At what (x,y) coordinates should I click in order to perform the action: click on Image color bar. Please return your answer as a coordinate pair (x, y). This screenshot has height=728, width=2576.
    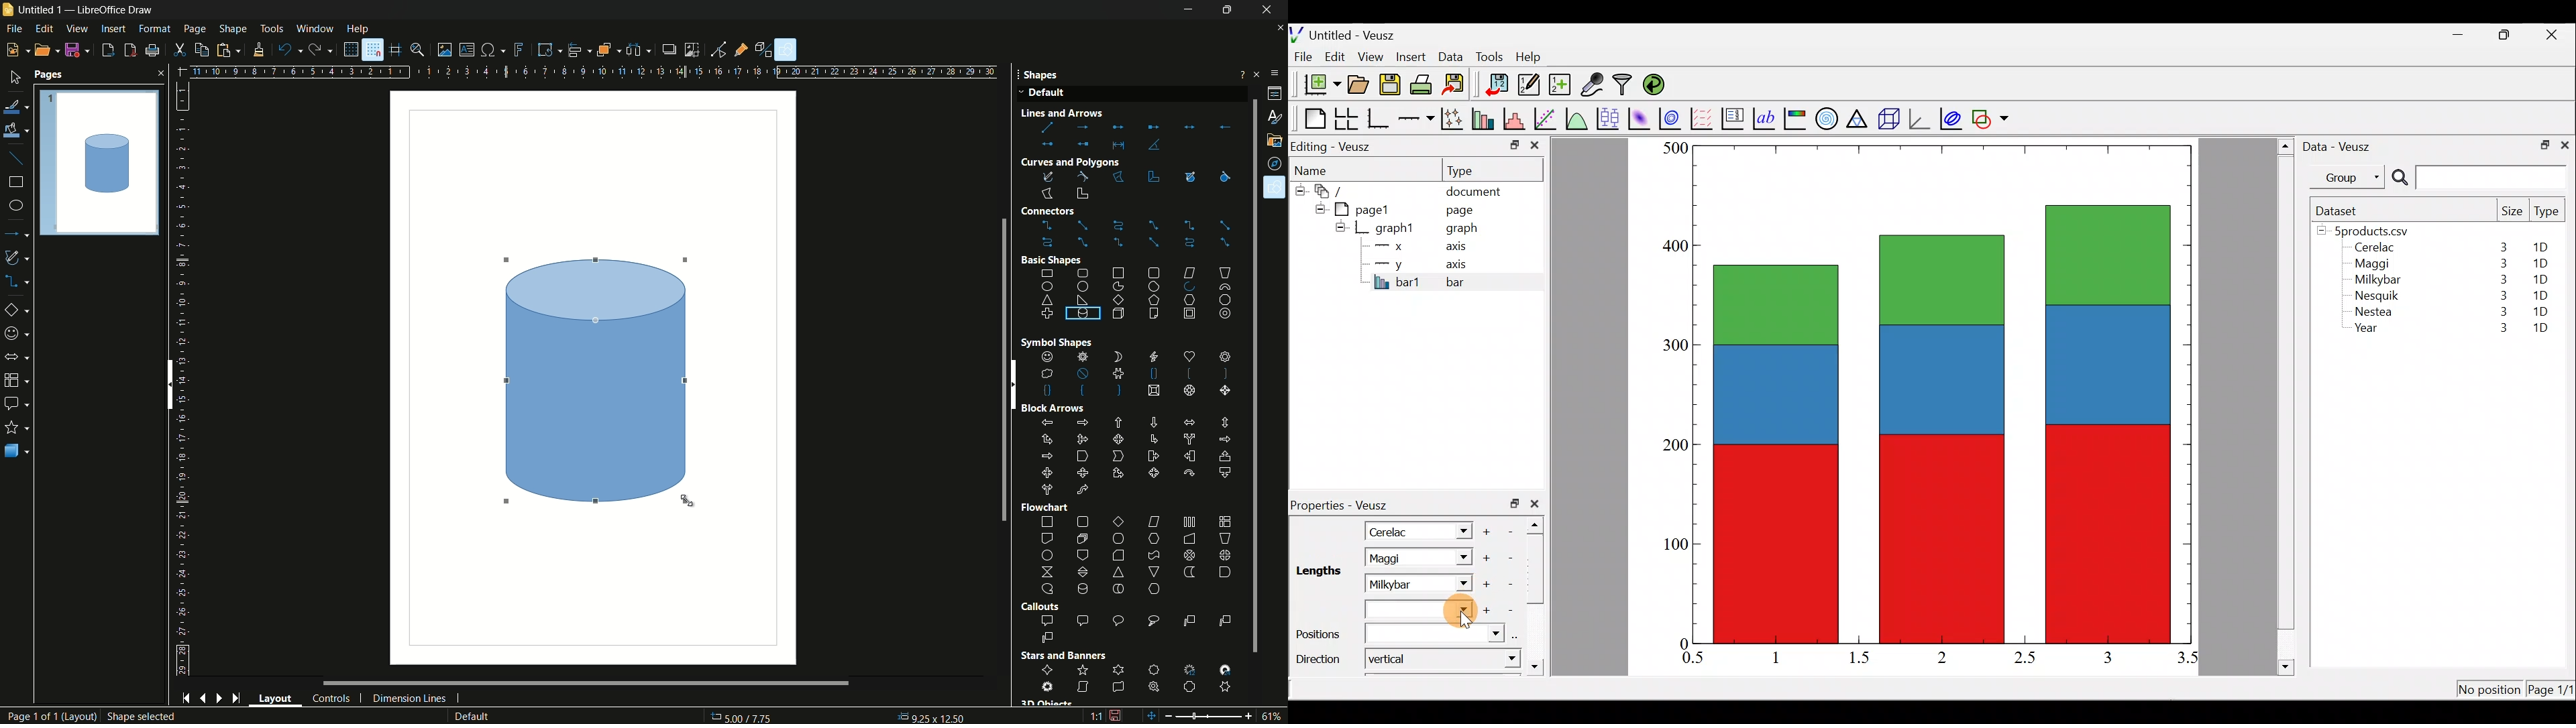
    Looking at the image, I should click on (1796, 118).